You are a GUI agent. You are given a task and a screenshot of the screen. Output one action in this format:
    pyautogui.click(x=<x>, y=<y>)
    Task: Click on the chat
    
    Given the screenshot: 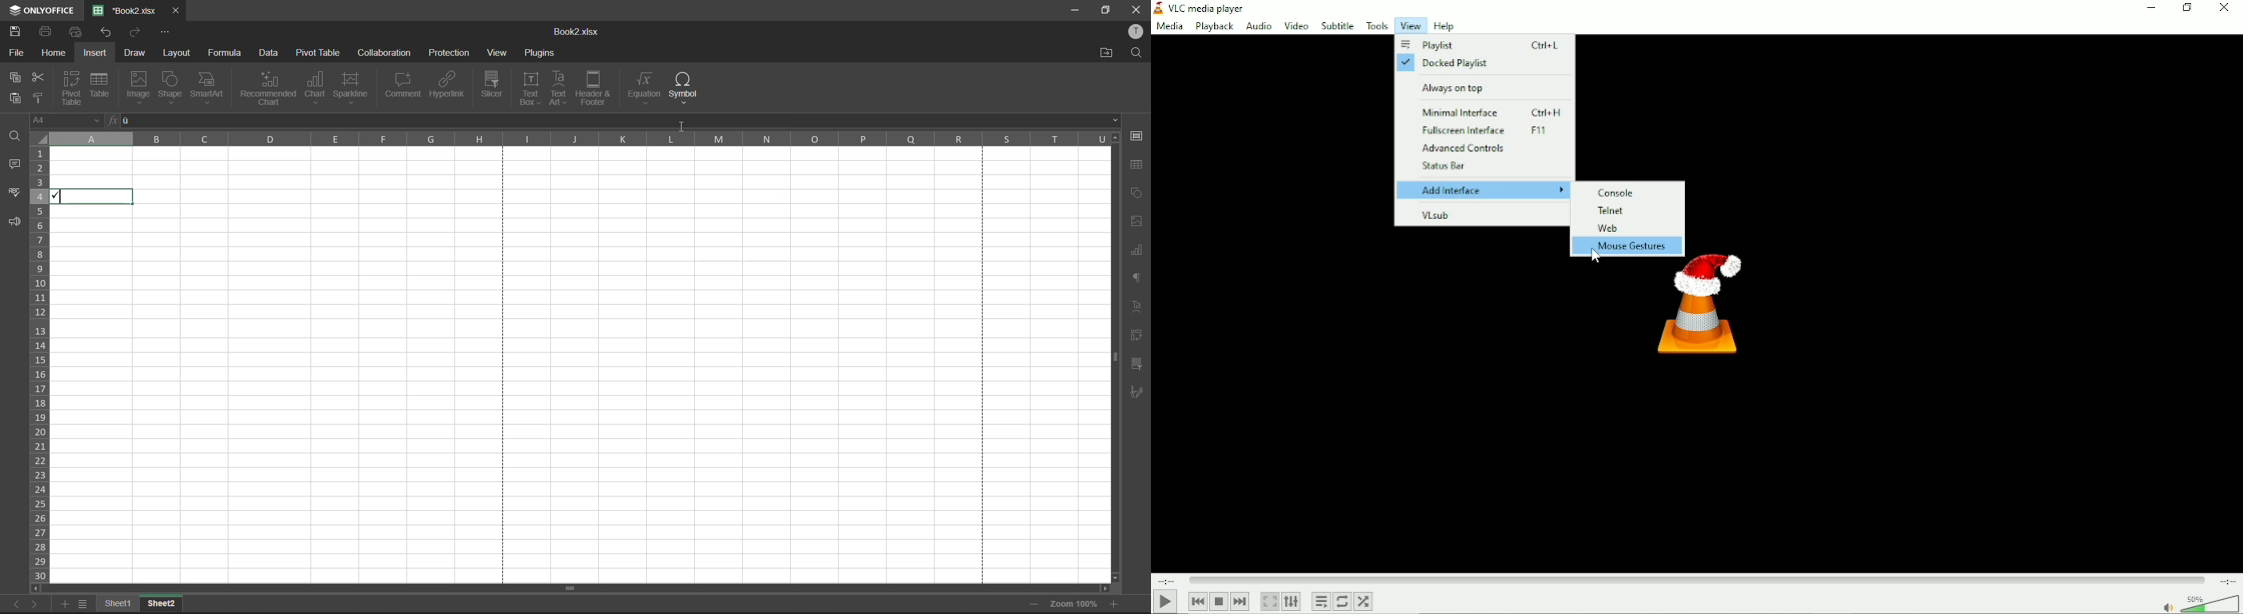 What is the action you would take?
    pyautogui.click(x=315, y=88)
    